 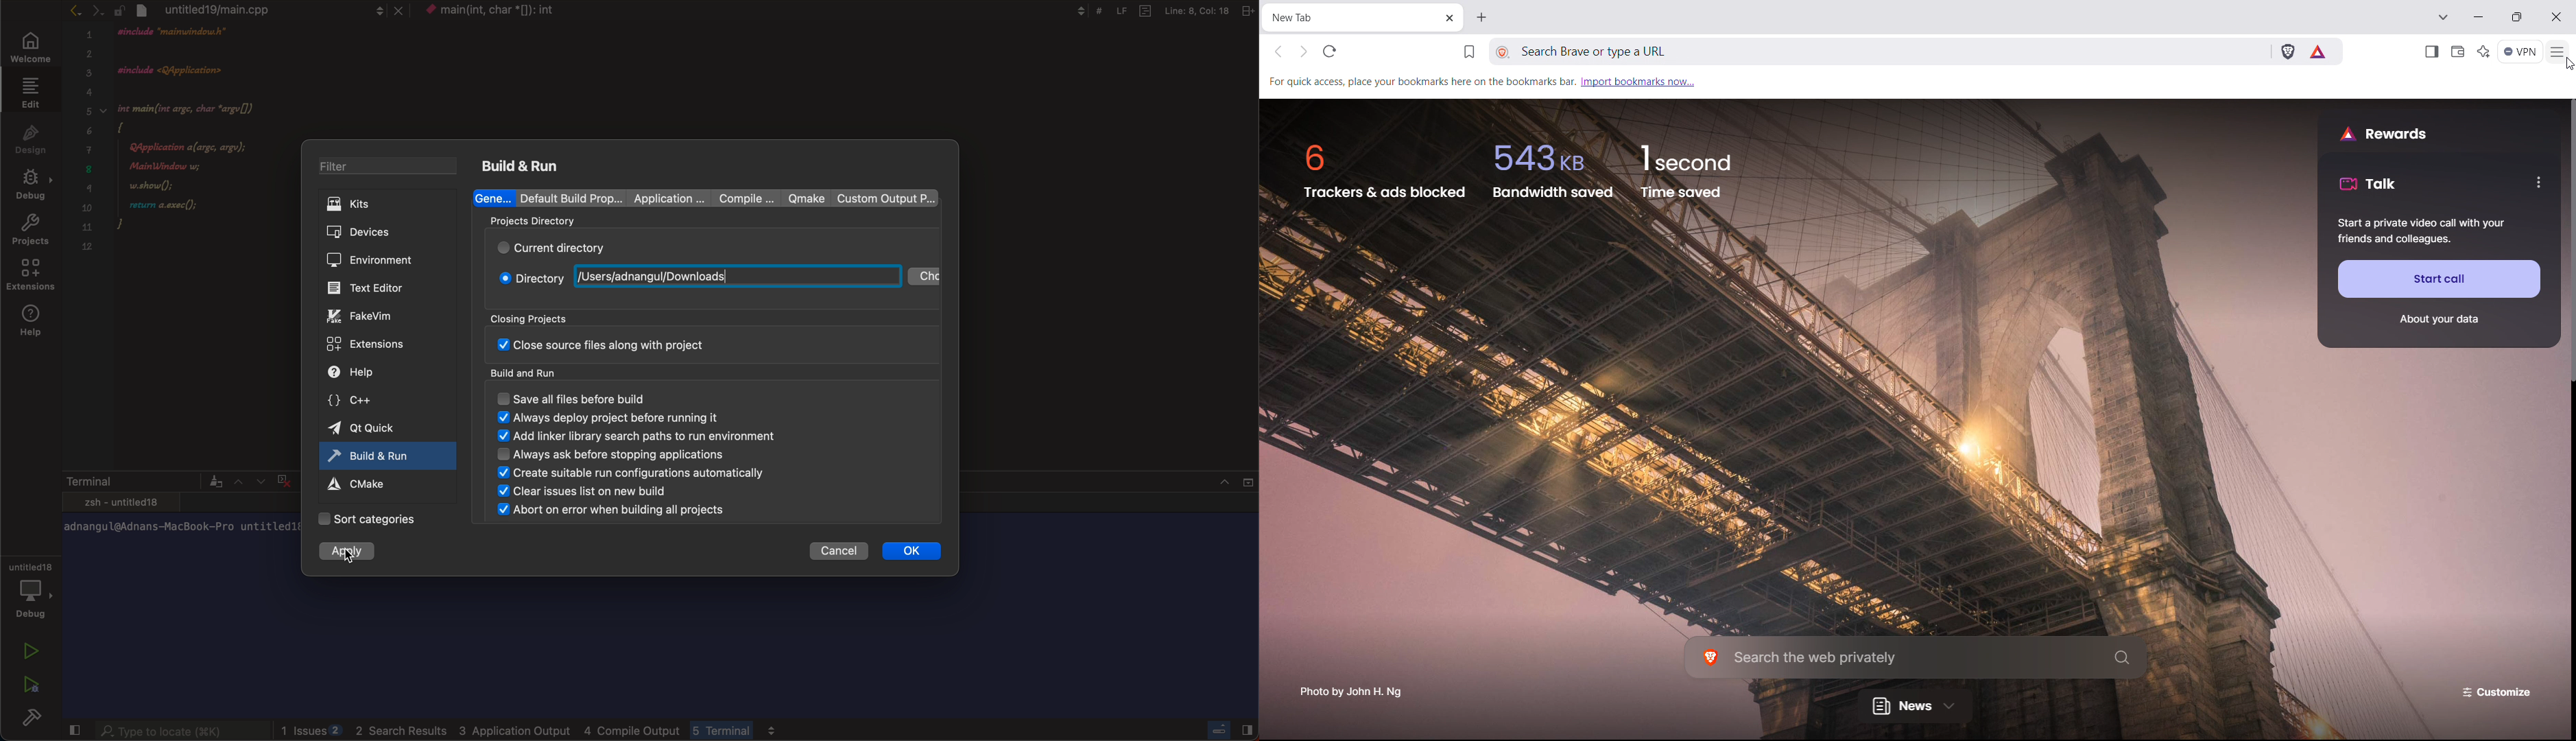 What do you see at coordinates (174, 729) in the screenshot?
I see `searchbar` at bounding box center [174, 729].